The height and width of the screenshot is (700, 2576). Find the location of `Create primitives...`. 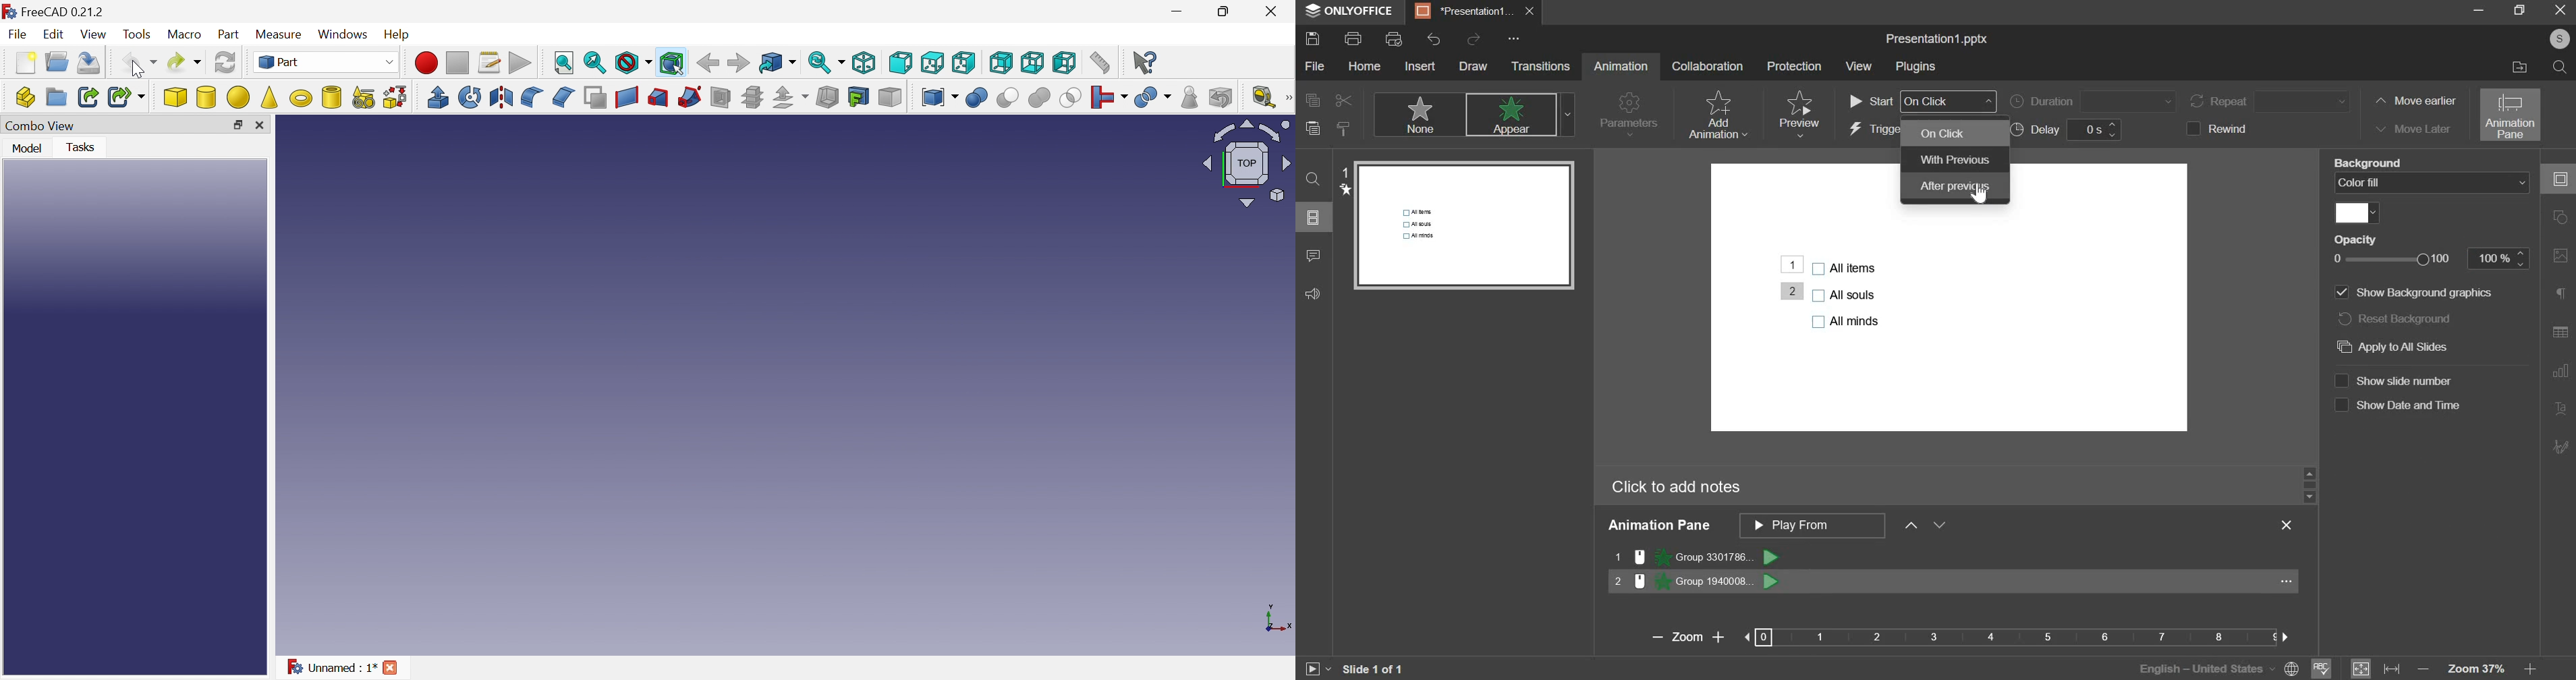

Create primitives... is located at coordinates (364, 98).